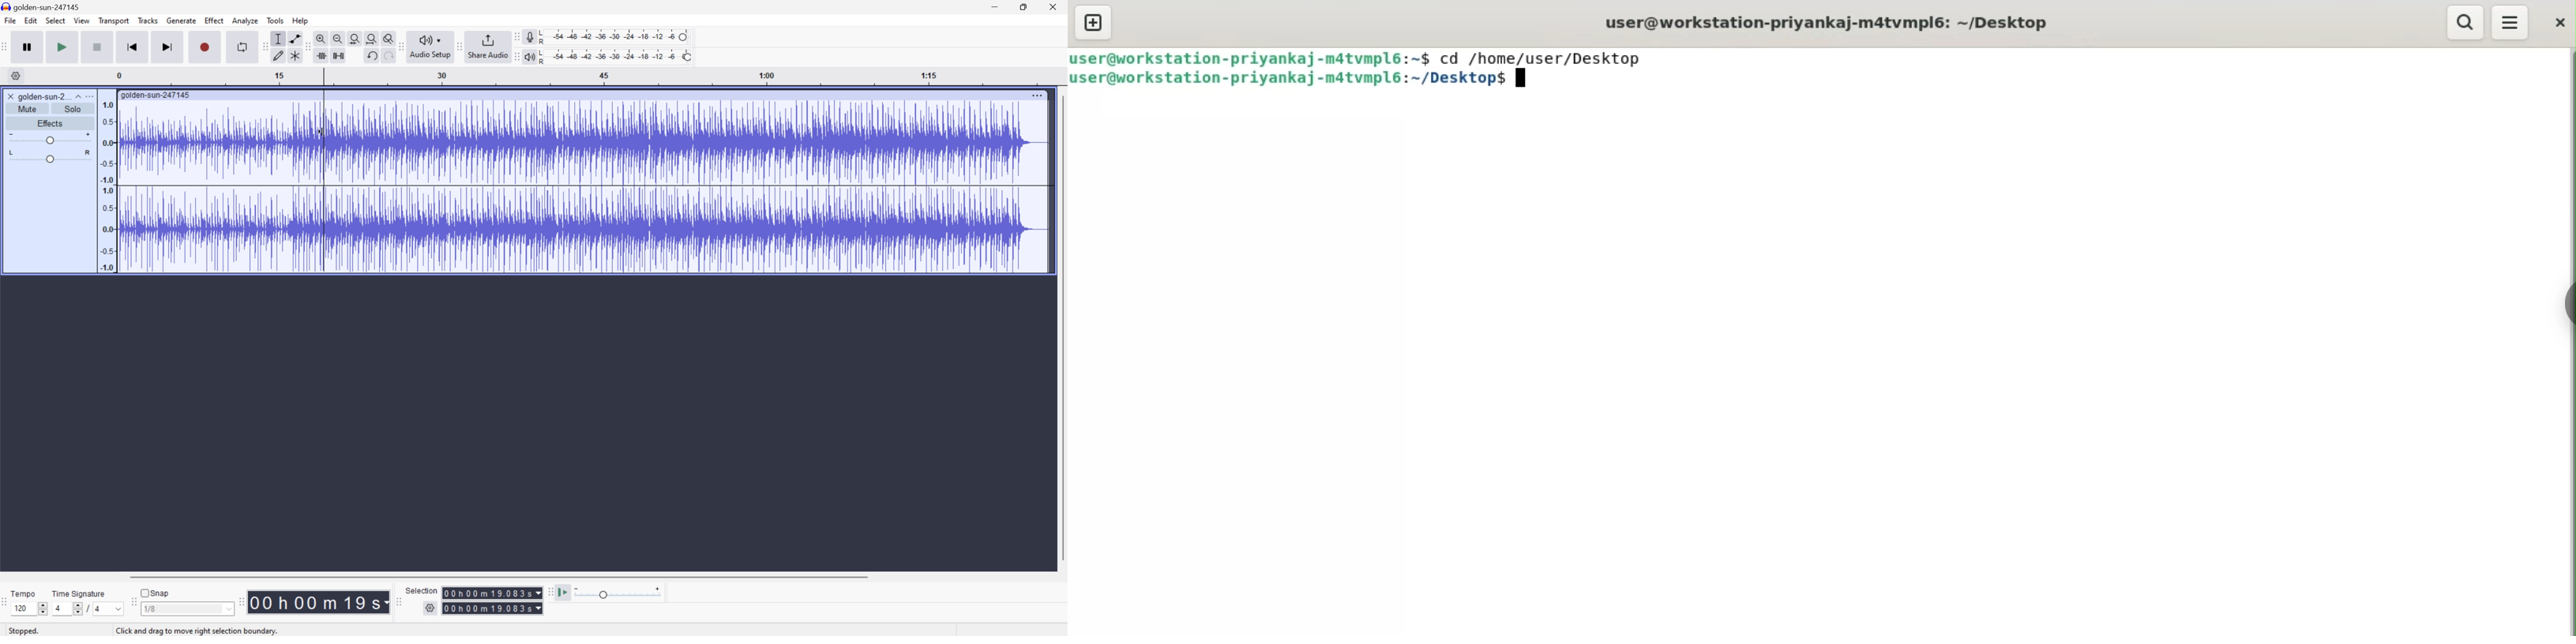  Describe the element at coordinates (583, 185) in the screenshot. I see `Audio` at that location.